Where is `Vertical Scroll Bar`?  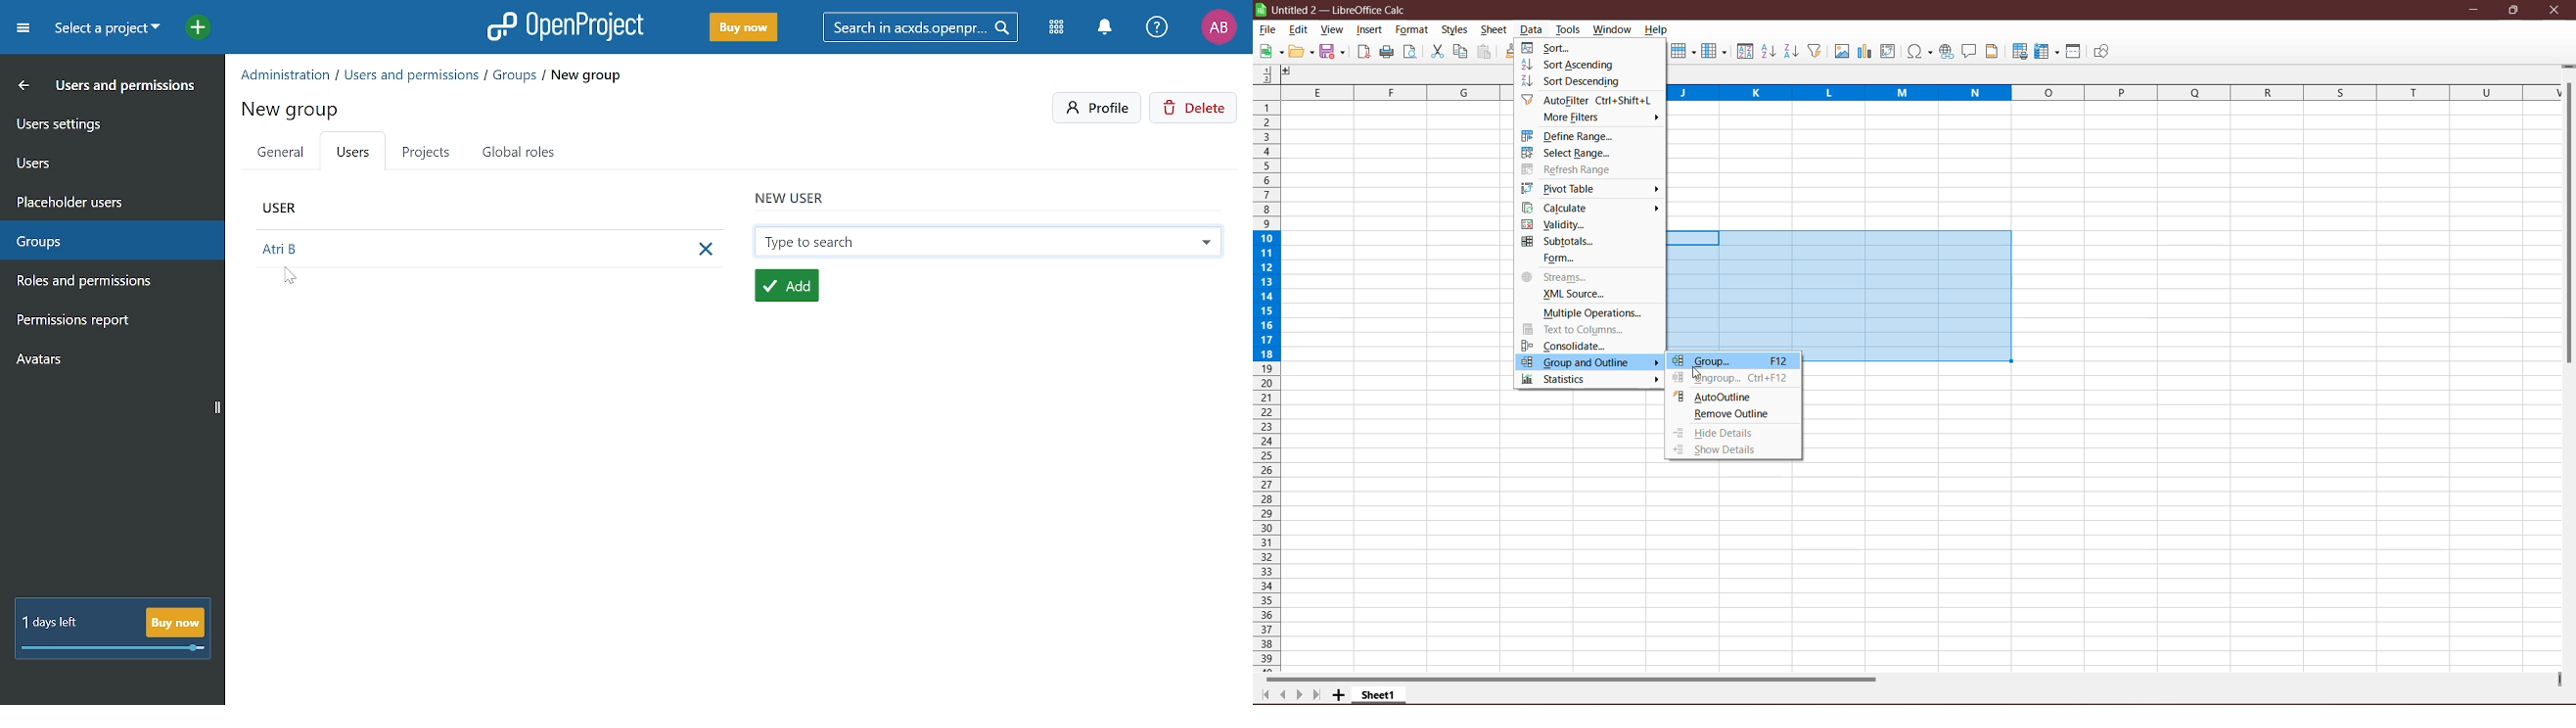
Vertical Scroll Bar is located at coordinates (2568, 226).